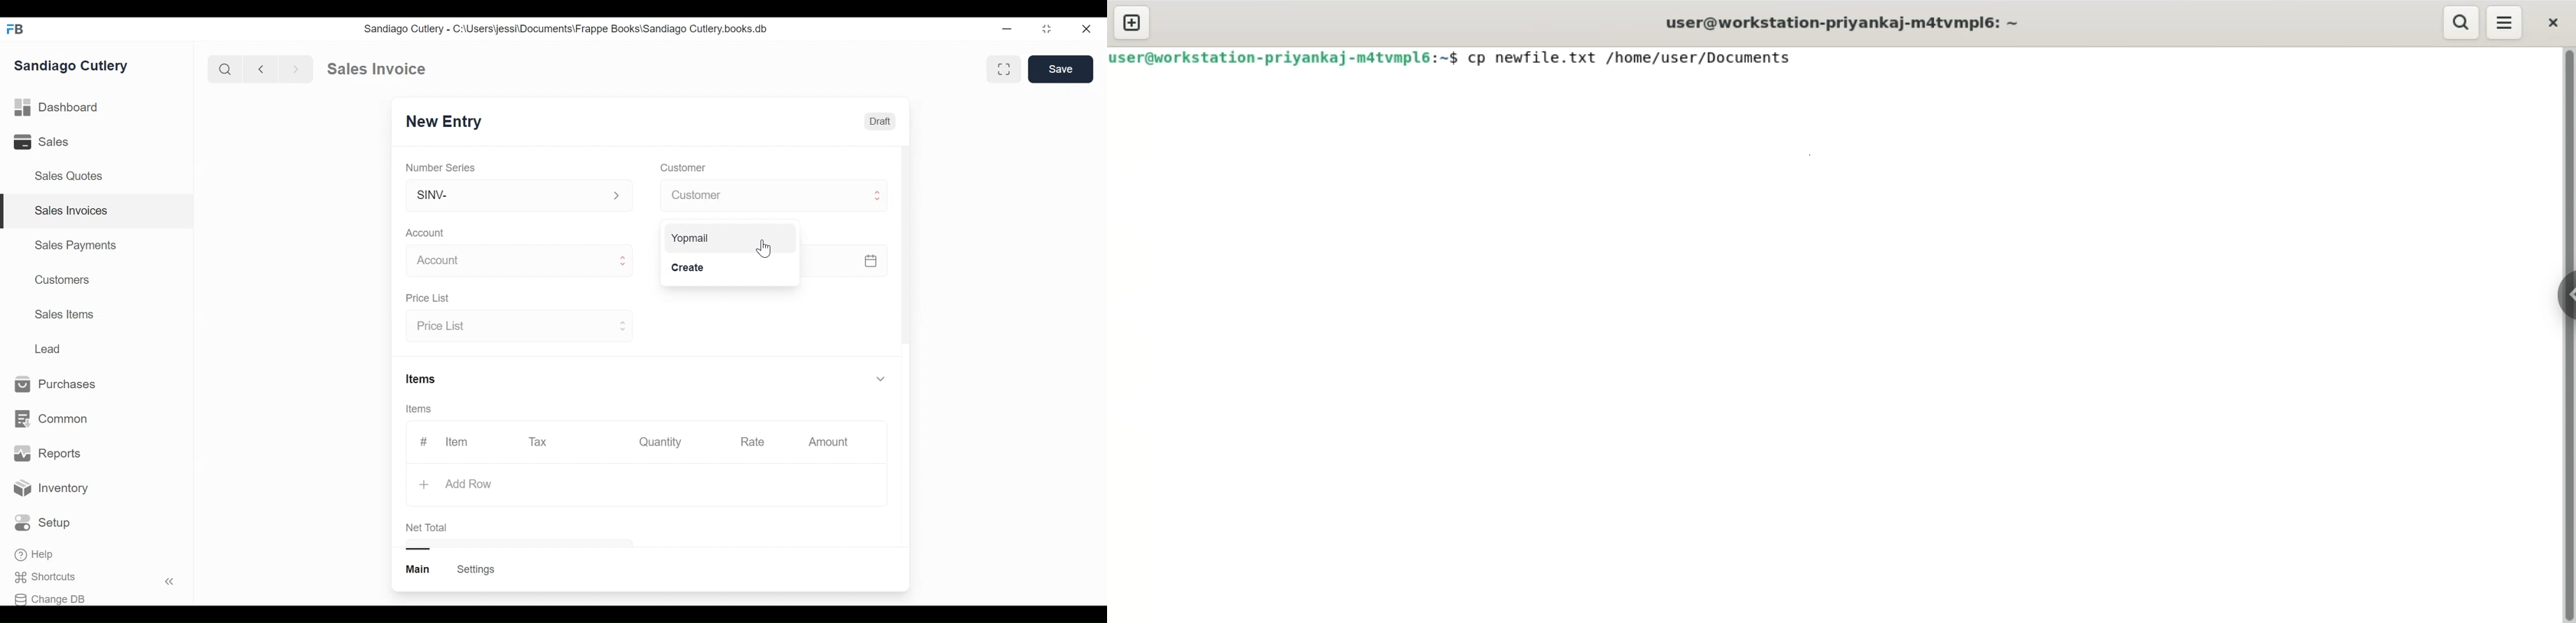 This screenshot has width=2576, height=644. Describe the element at coordinates (53, 419) in the screenshot. I see `Common` at that location.